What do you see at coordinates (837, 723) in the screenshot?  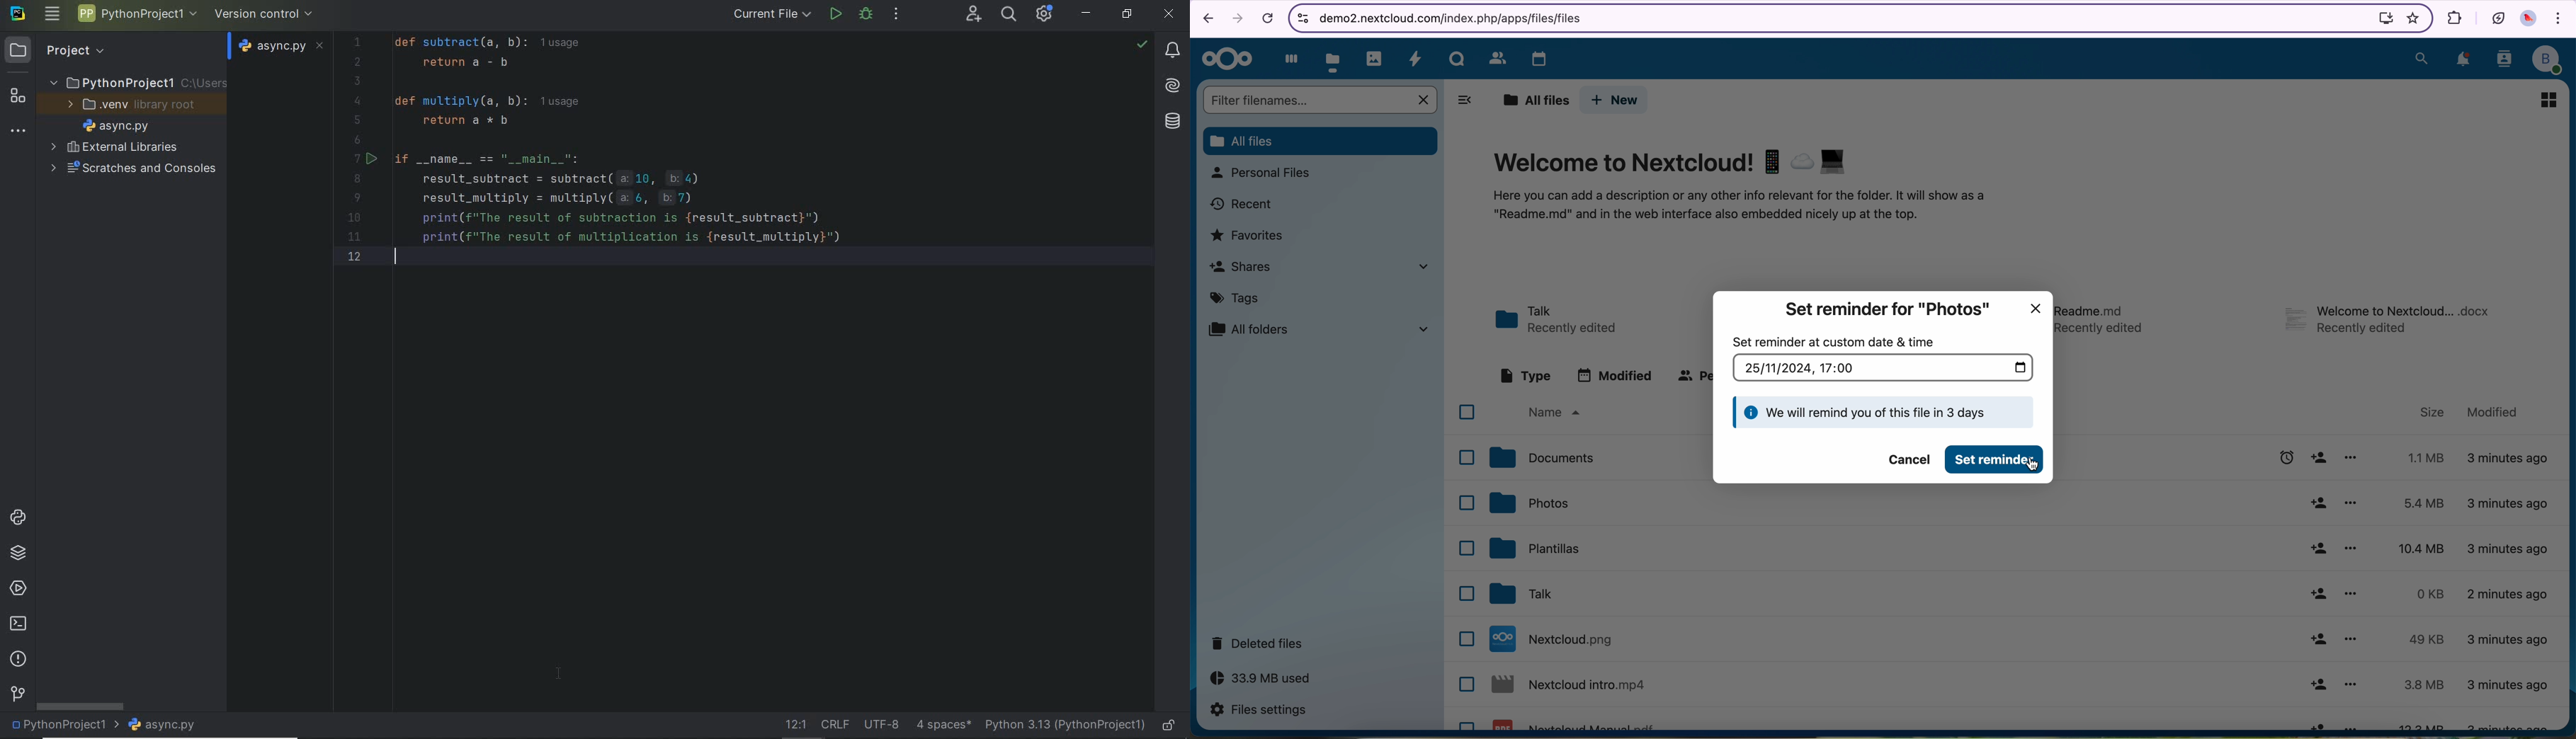 I see `line separator` at bounding box center [837, 723].